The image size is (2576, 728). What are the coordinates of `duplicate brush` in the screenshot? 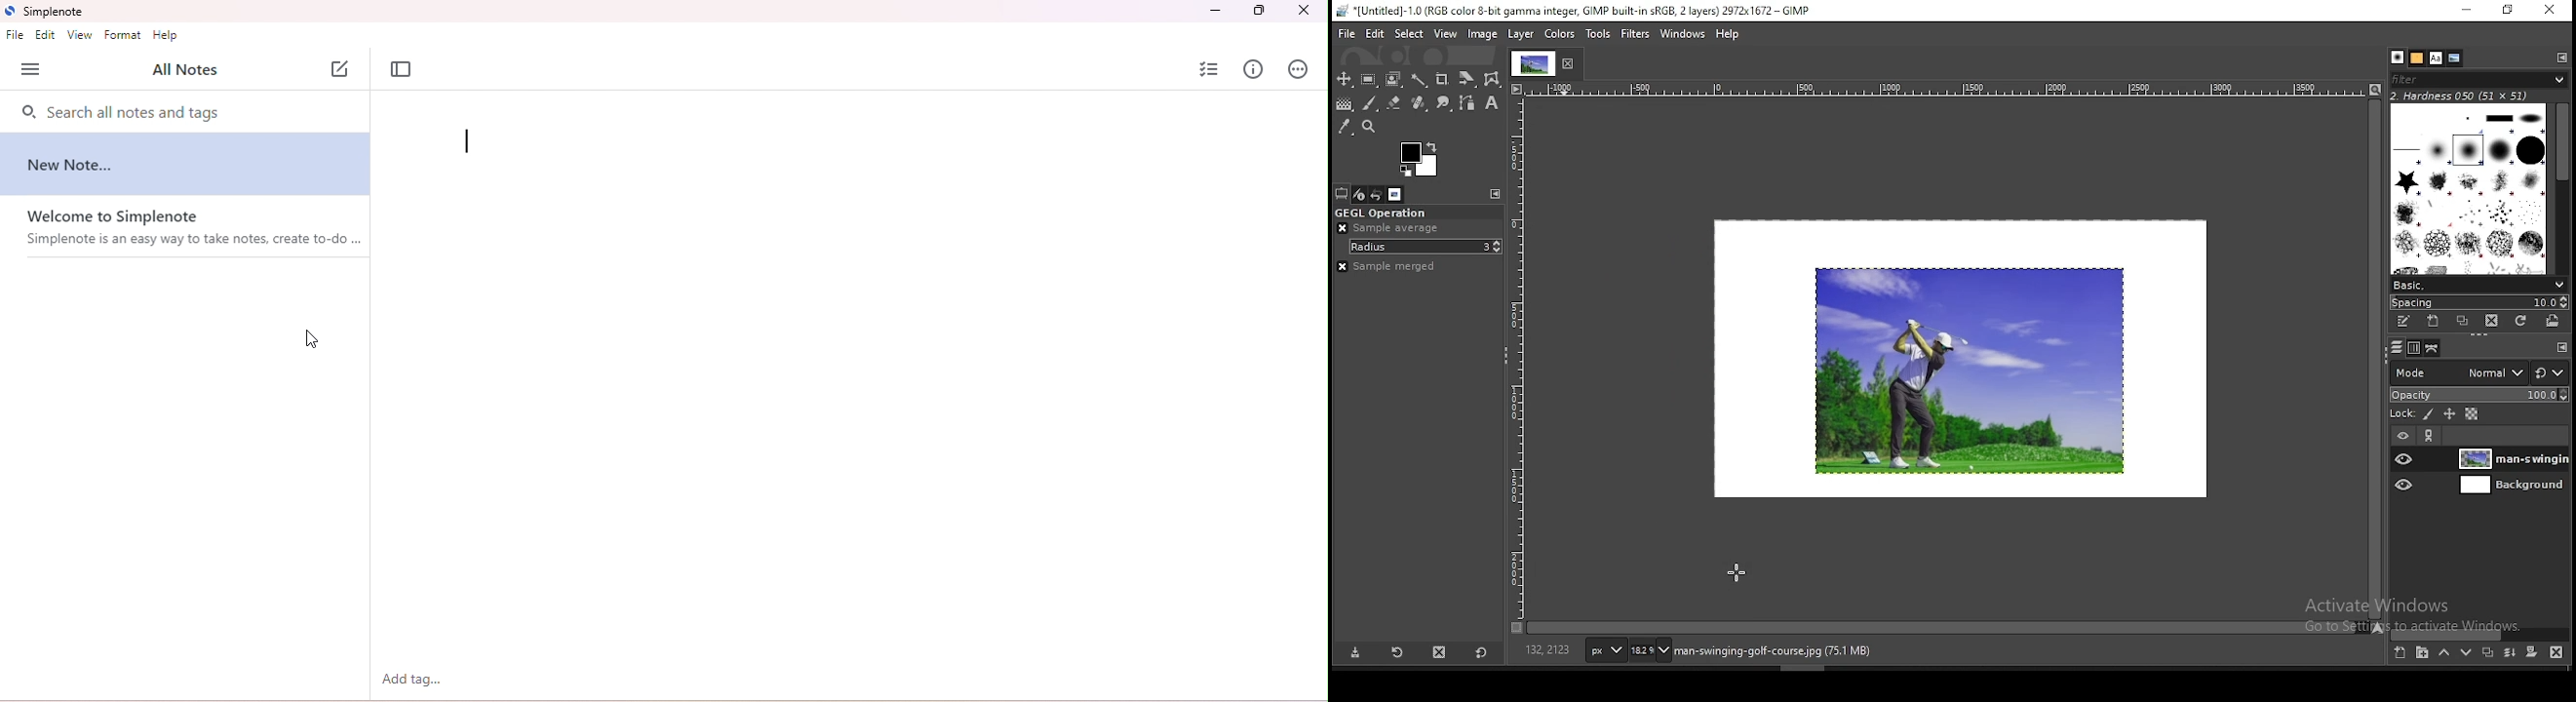 It's located at (2463, 322).